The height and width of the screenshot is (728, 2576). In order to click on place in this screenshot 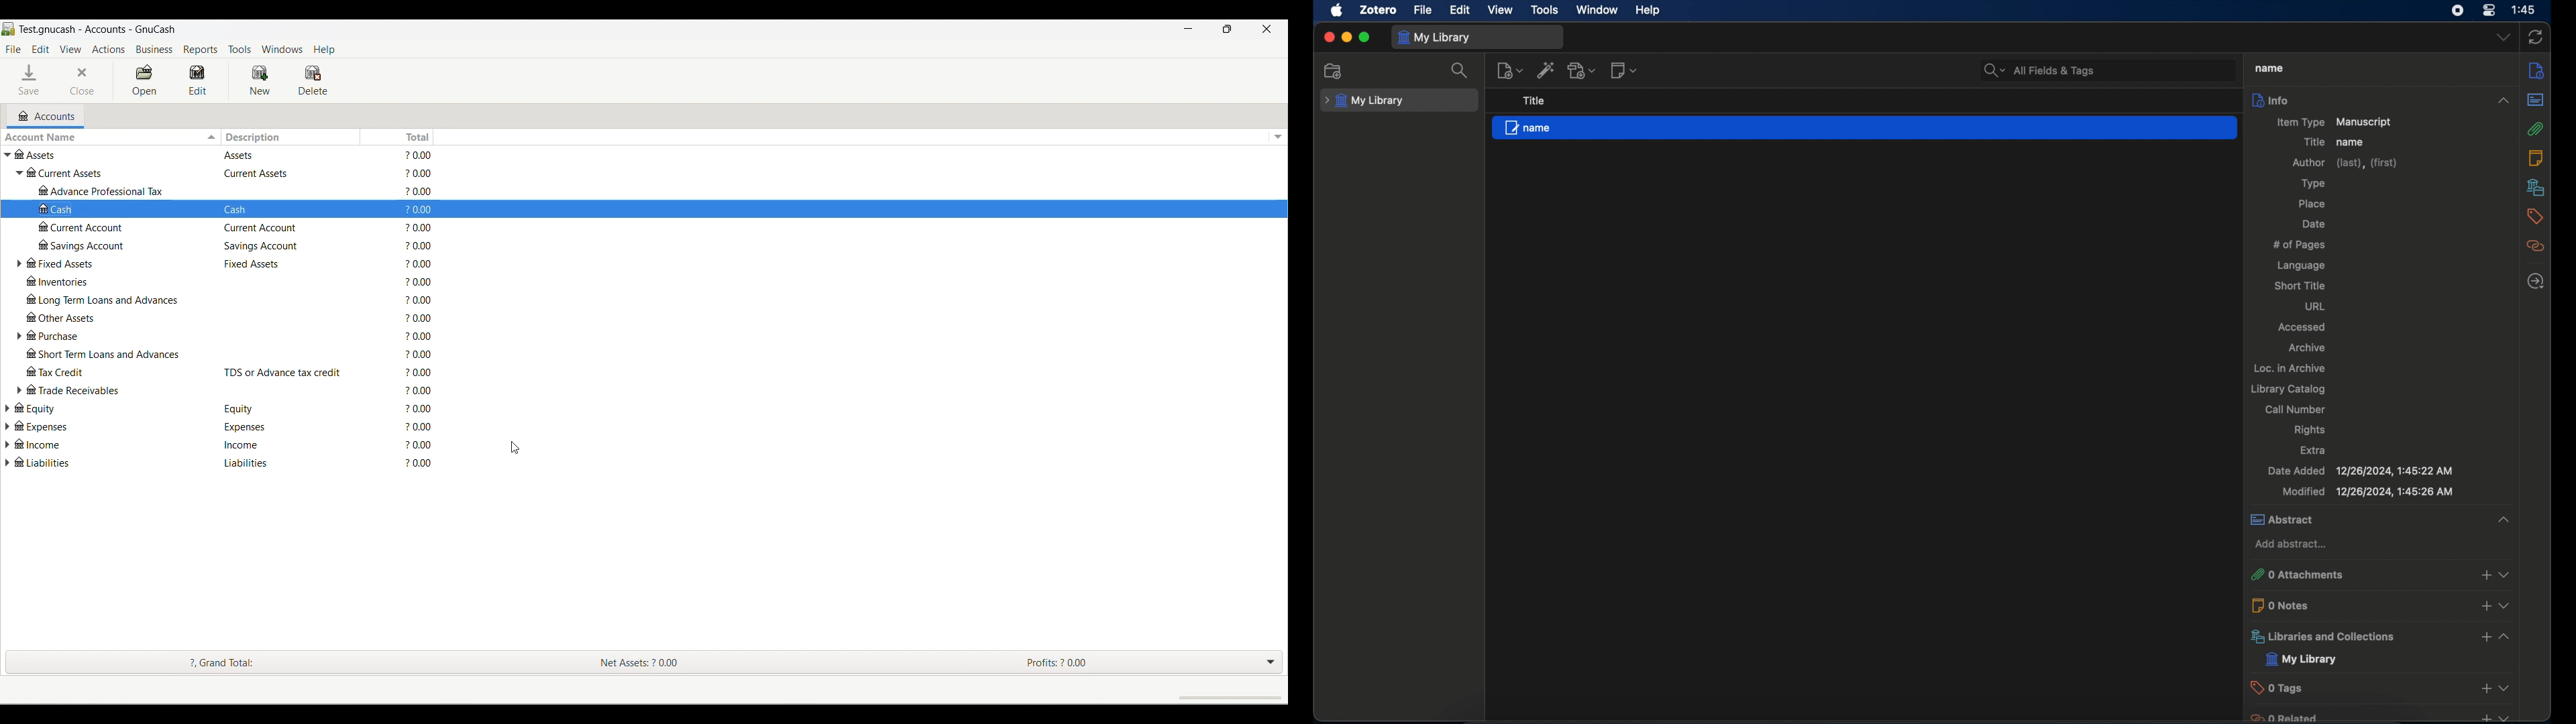, I will do `click(2312, 203)`.